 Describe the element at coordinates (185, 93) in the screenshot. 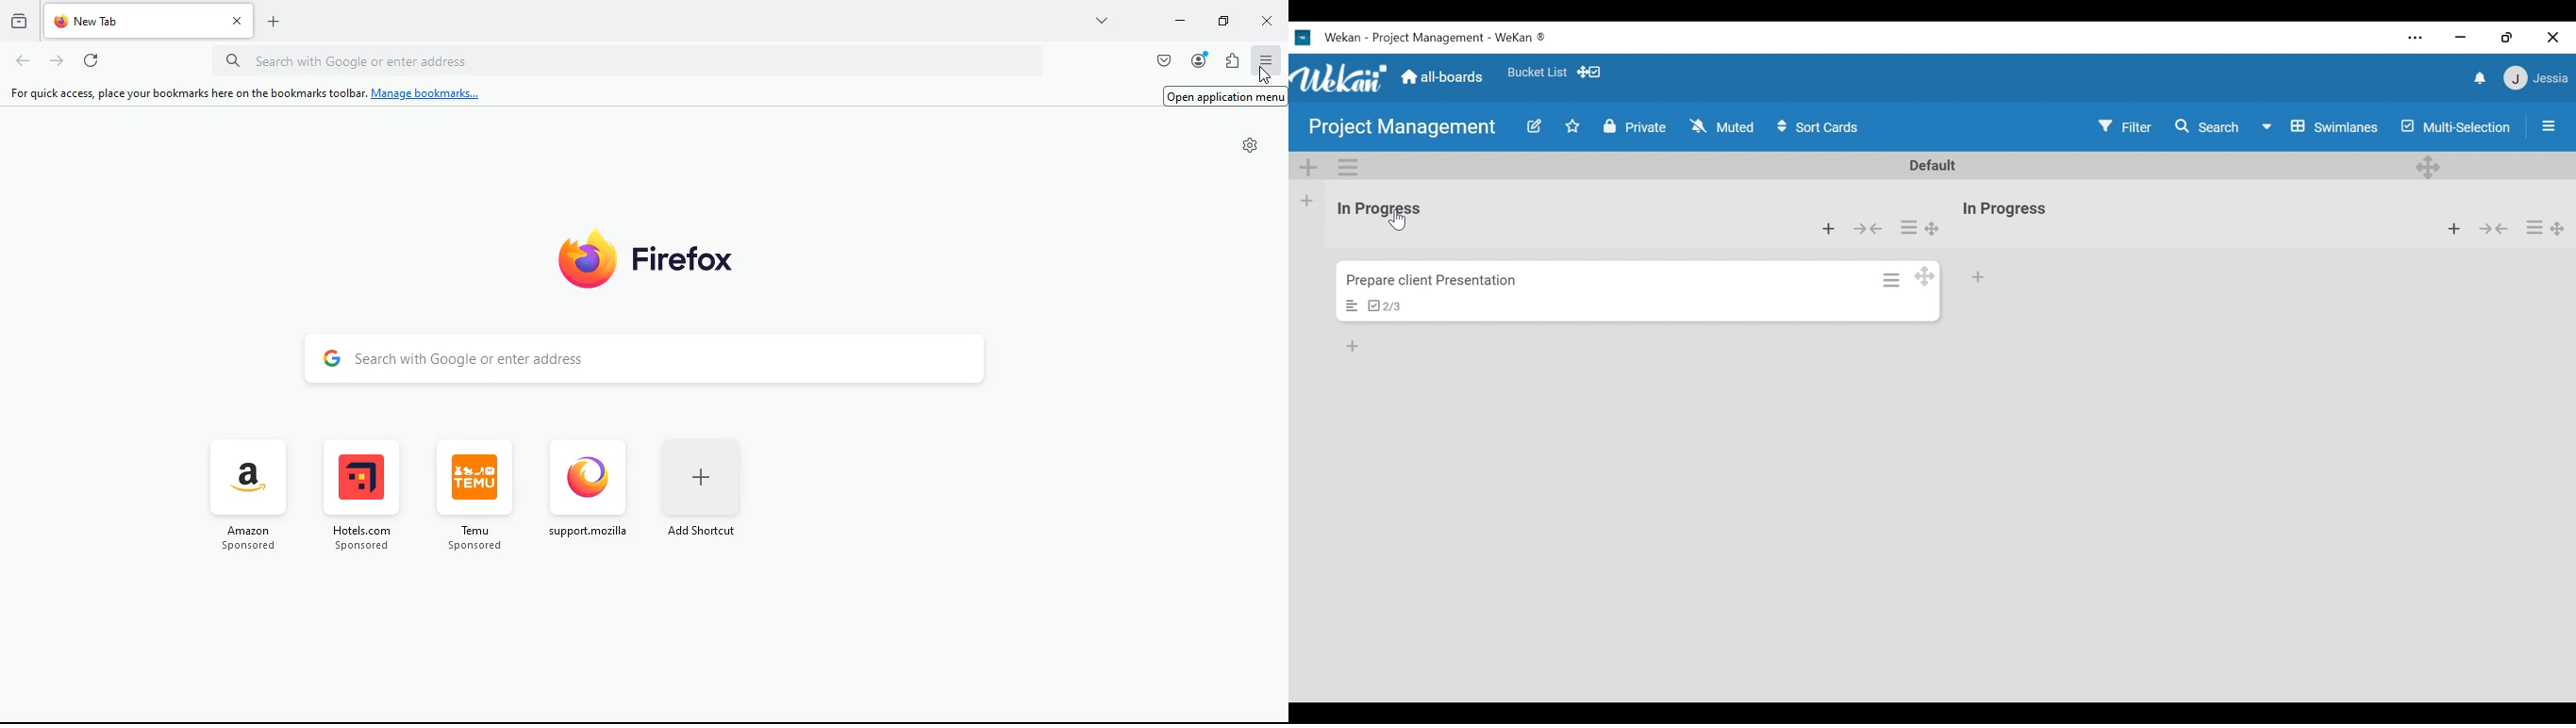

I see `For quick access, place your bookmarks here on the bookmarks toolbar.` at that location.